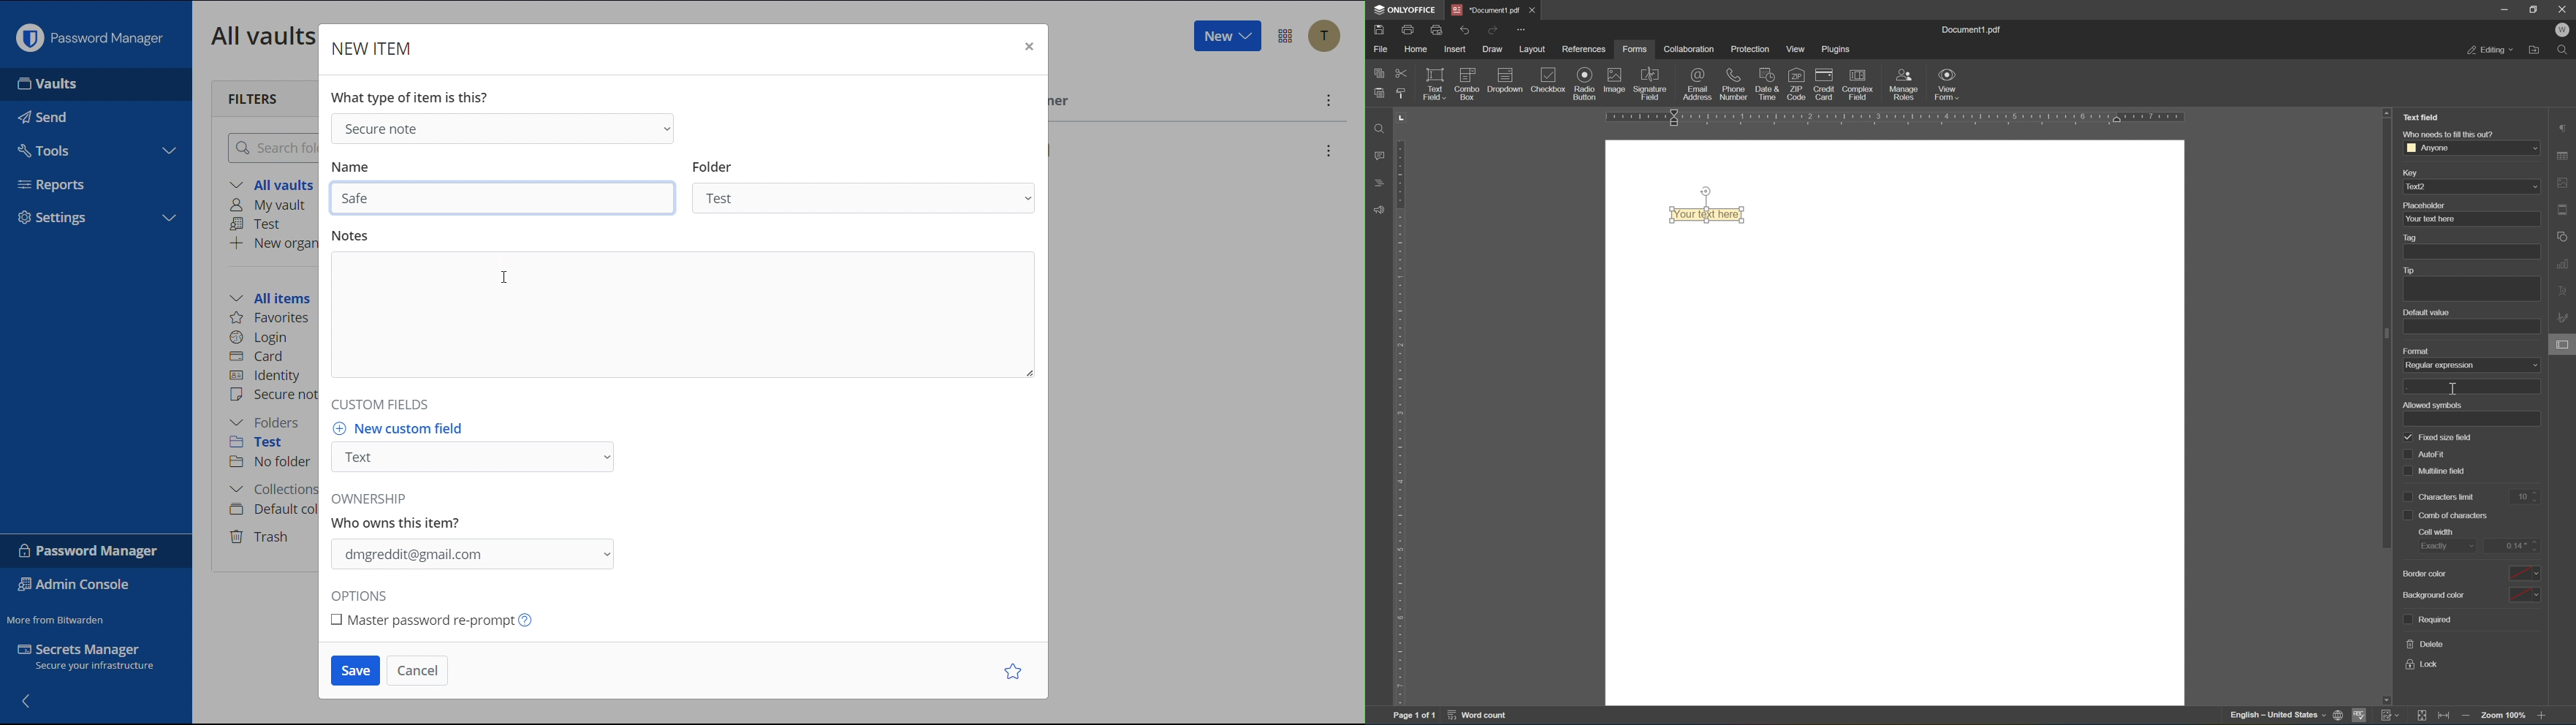 This screenshot has width=2576, height=728. I want to click on folder, so click(712, 167).